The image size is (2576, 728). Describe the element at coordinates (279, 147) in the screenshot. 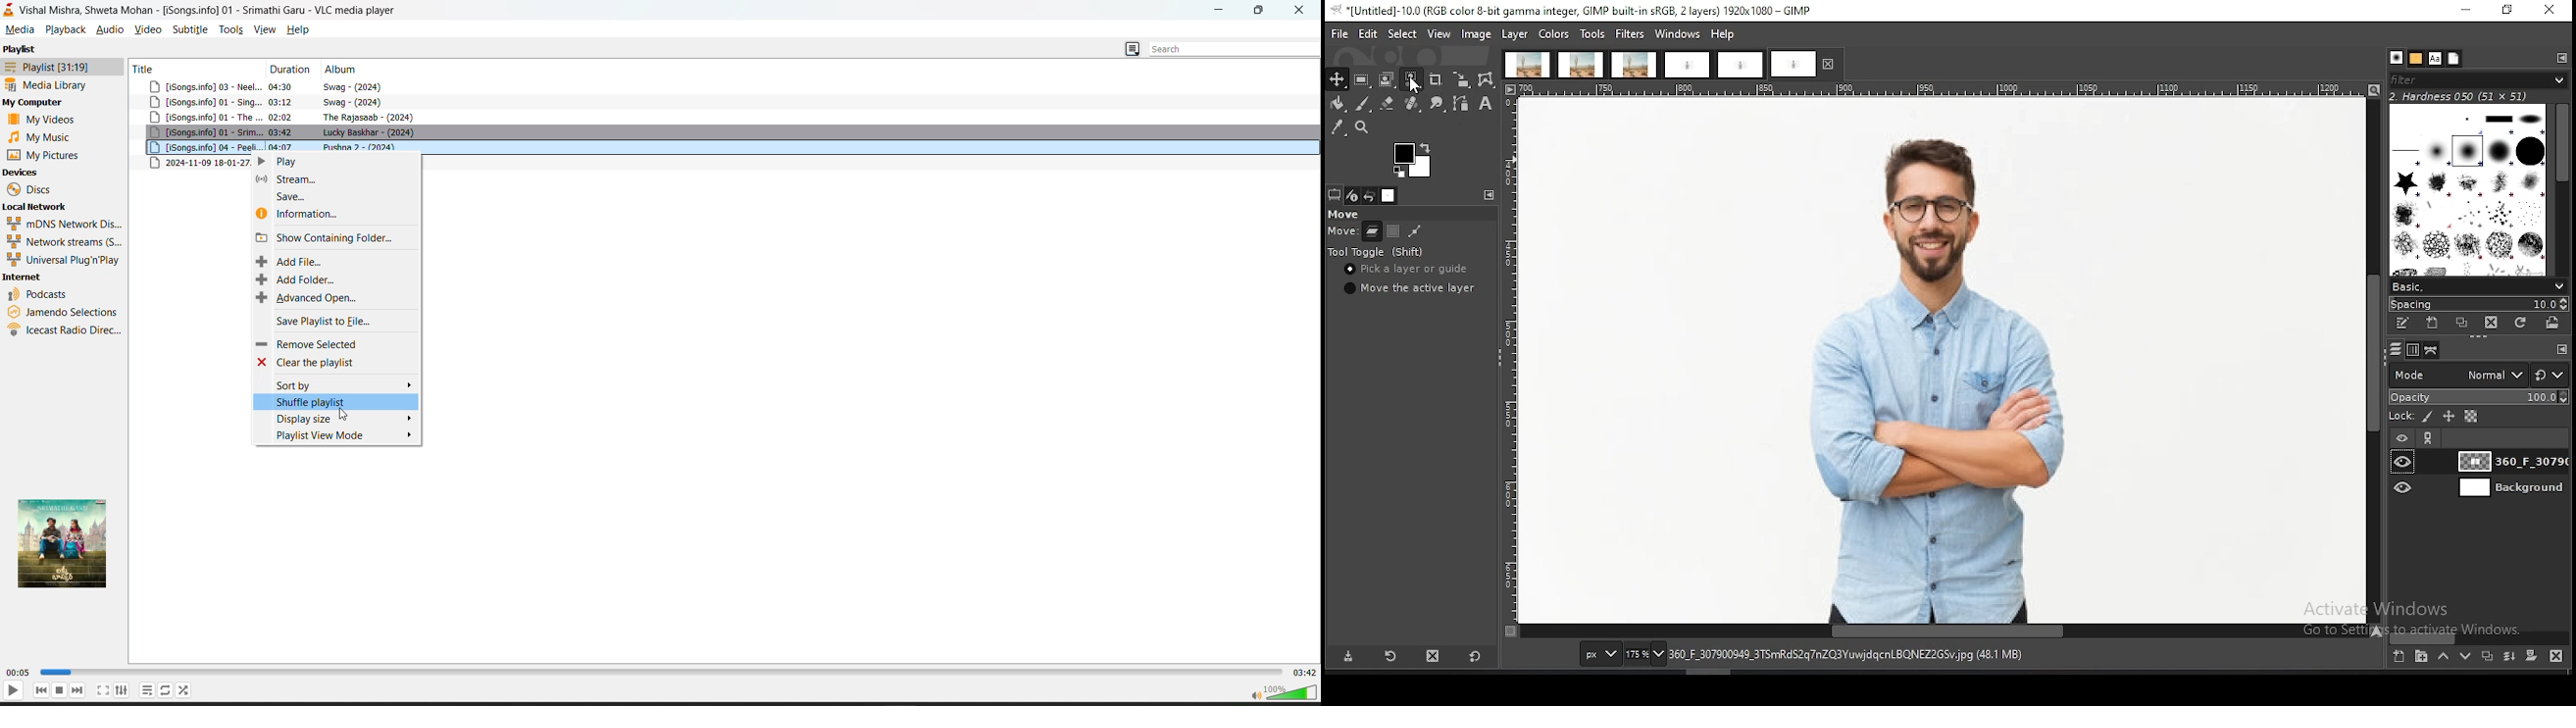

I see `04:07` at that location.